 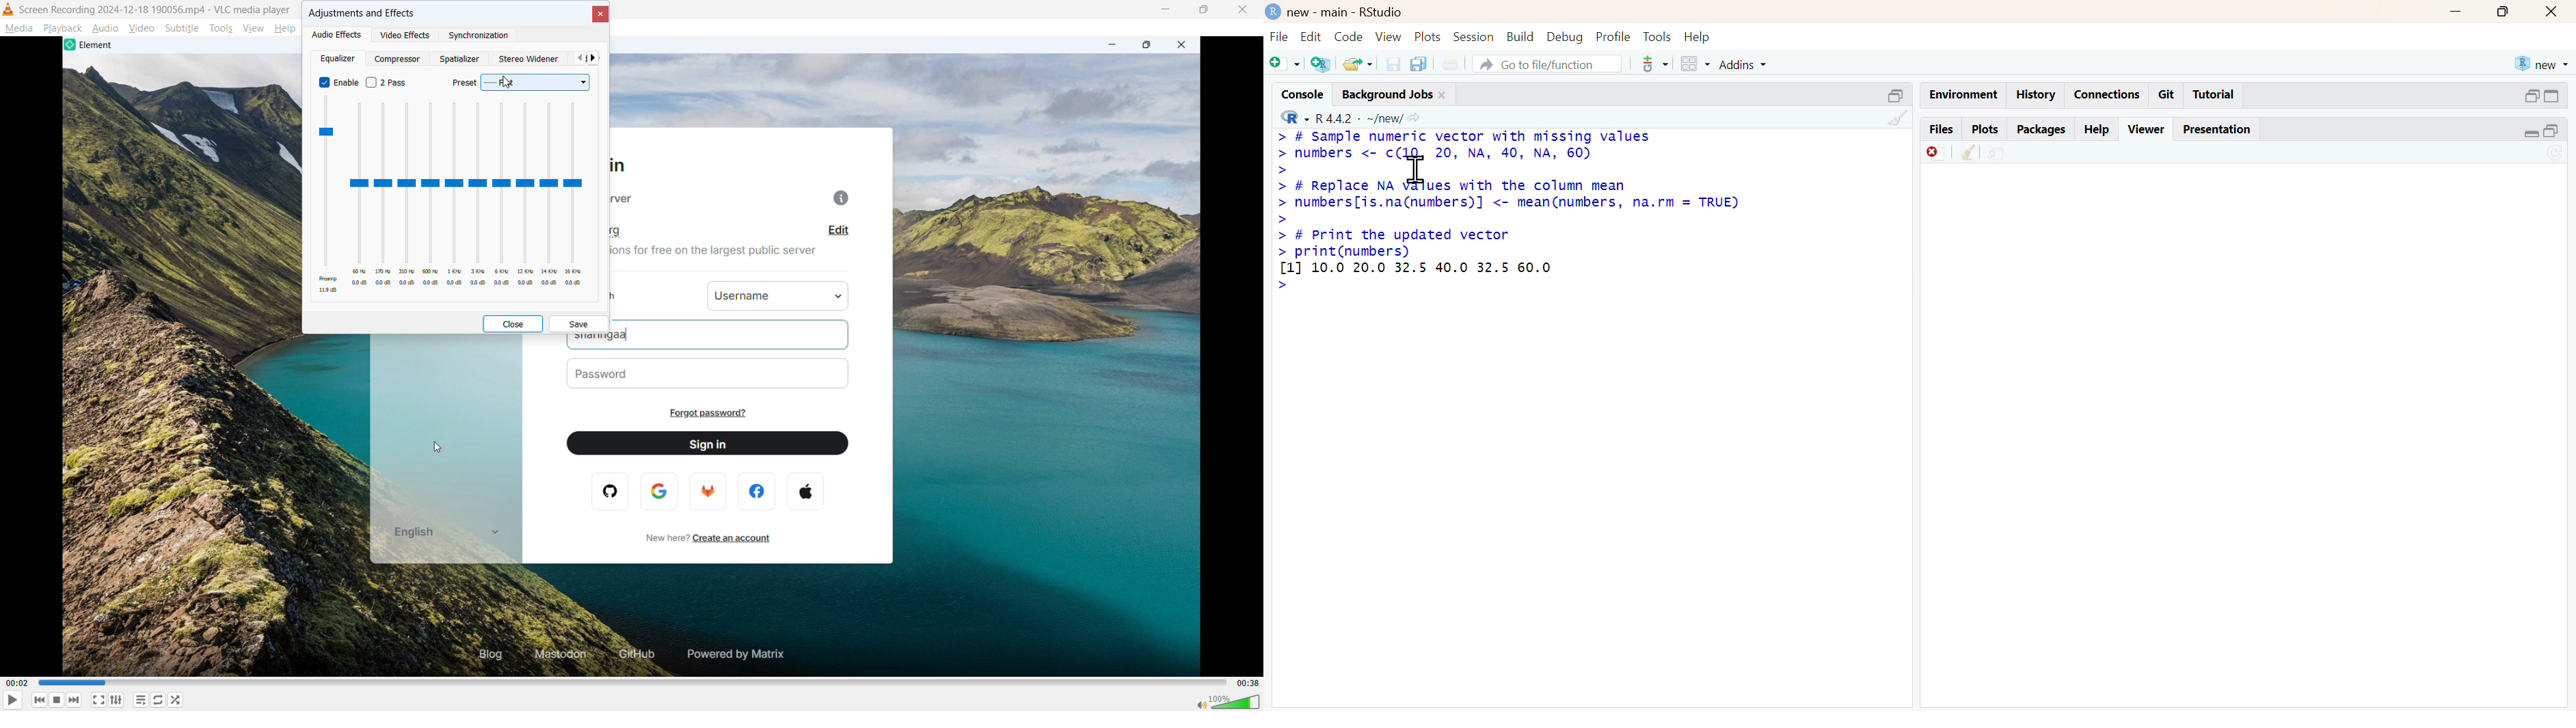 What do you see at coordinates (1935, 153) in the screenshot?
I see `Discard ` at bounding box center [1935, 153].